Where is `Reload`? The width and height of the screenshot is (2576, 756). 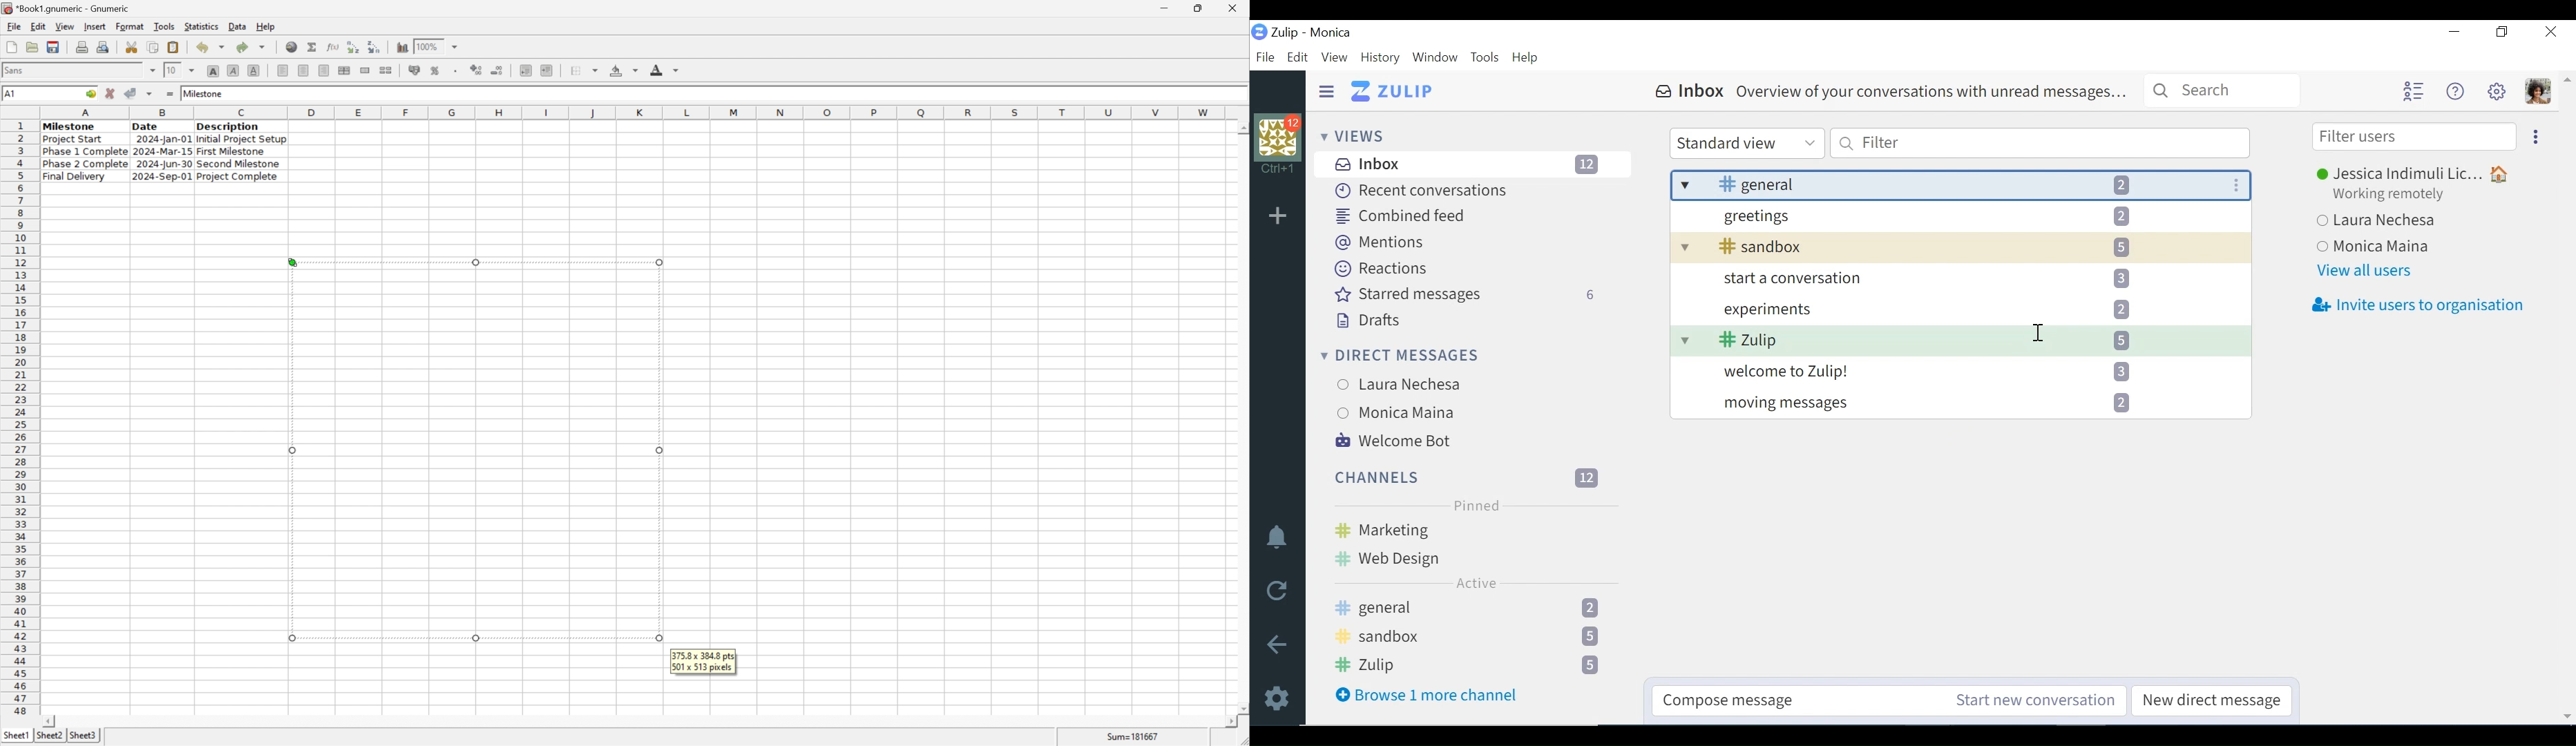 Reload is located at coordinates (1272, 591).